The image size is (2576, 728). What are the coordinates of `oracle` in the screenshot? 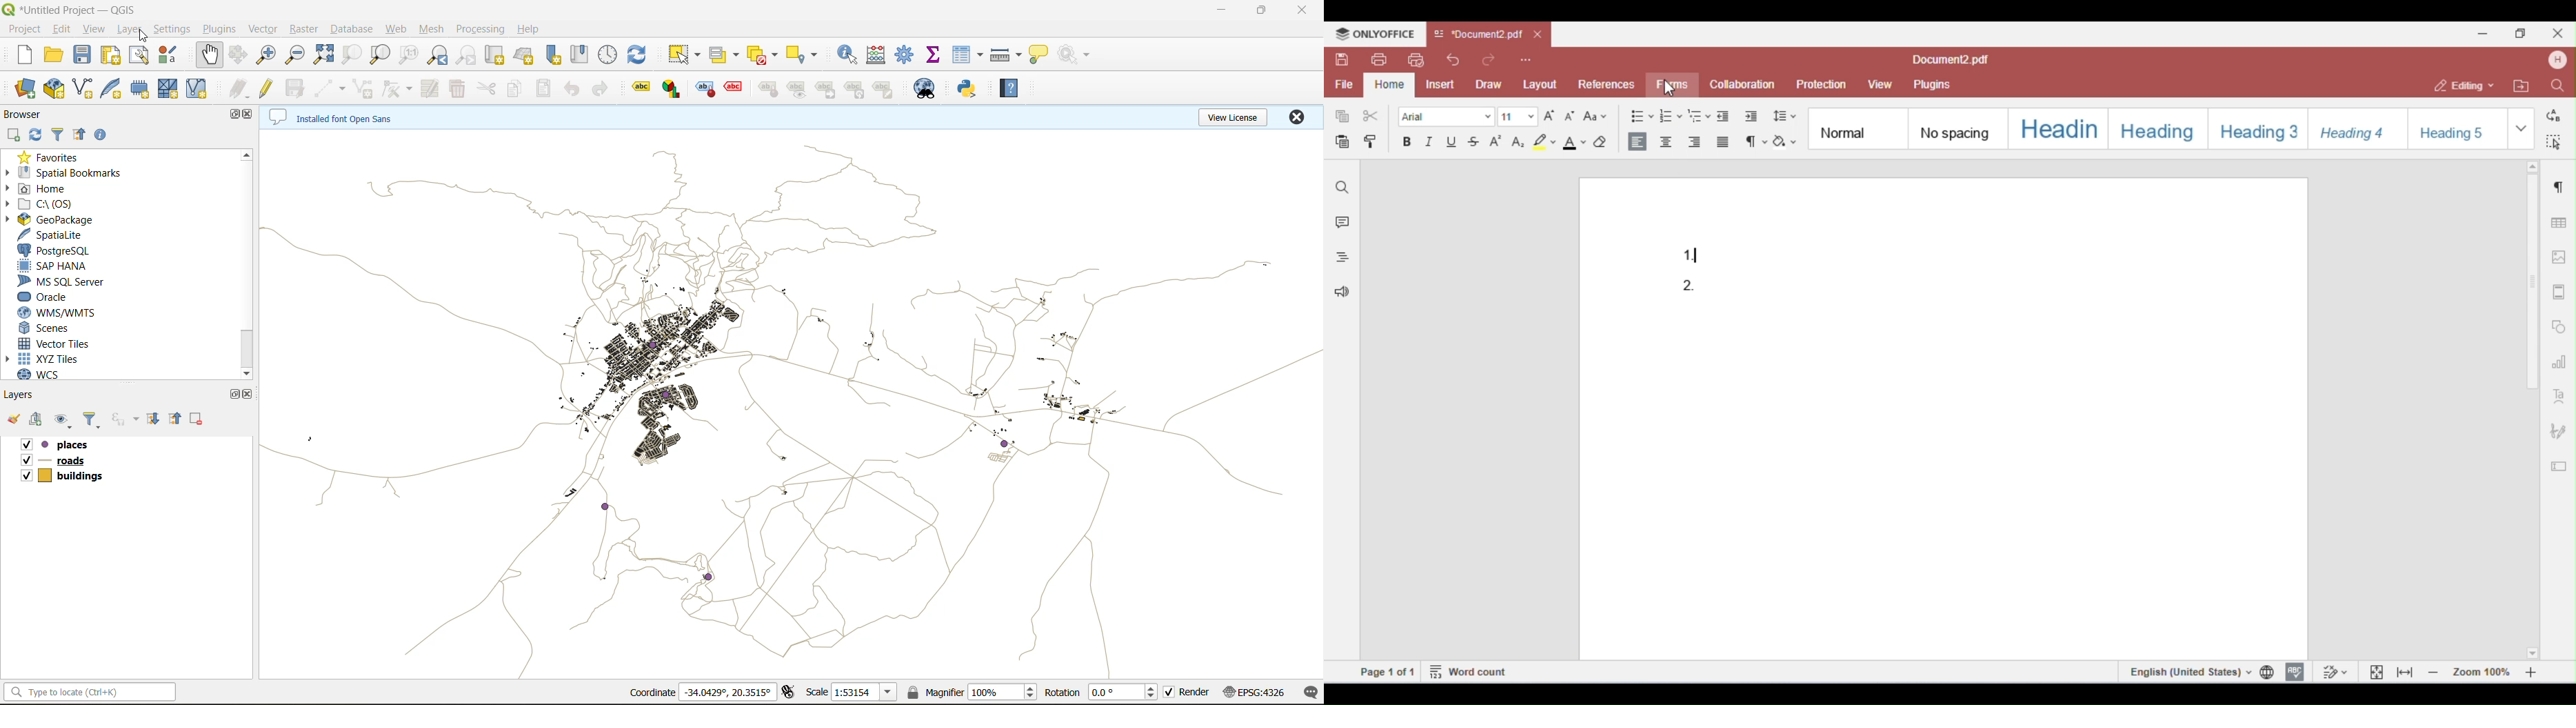 It's located at (52, 296).